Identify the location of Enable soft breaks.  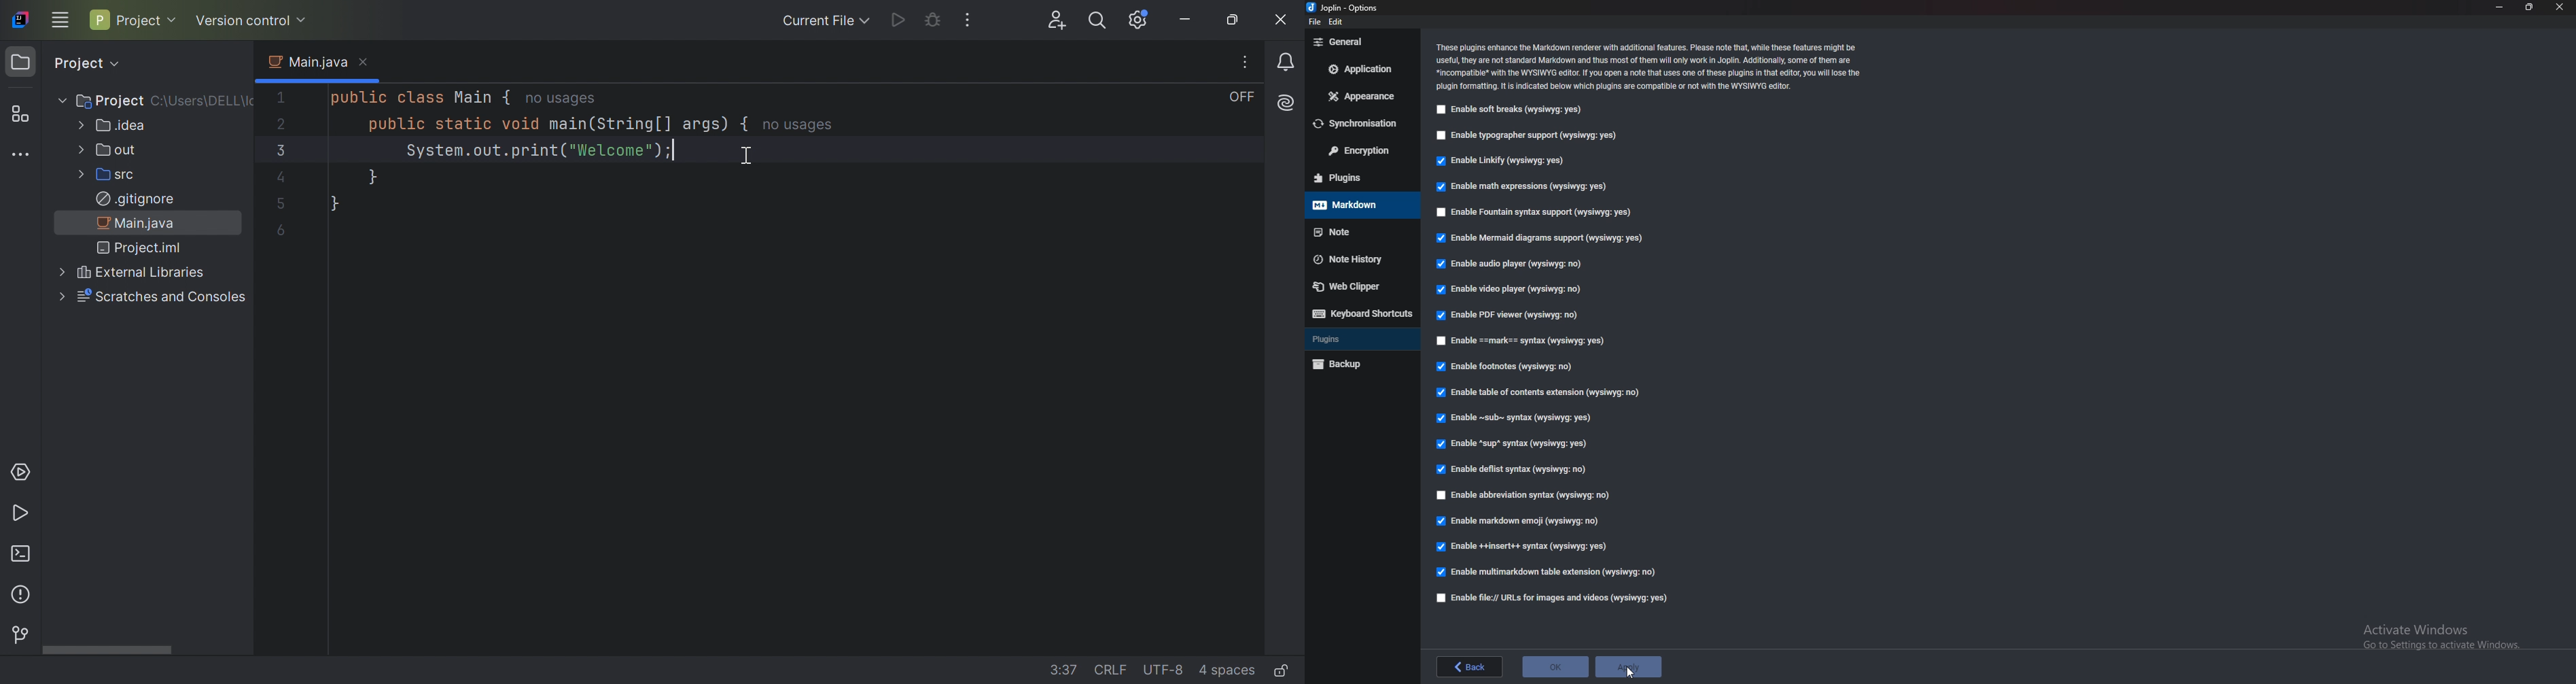
(1510, 111).